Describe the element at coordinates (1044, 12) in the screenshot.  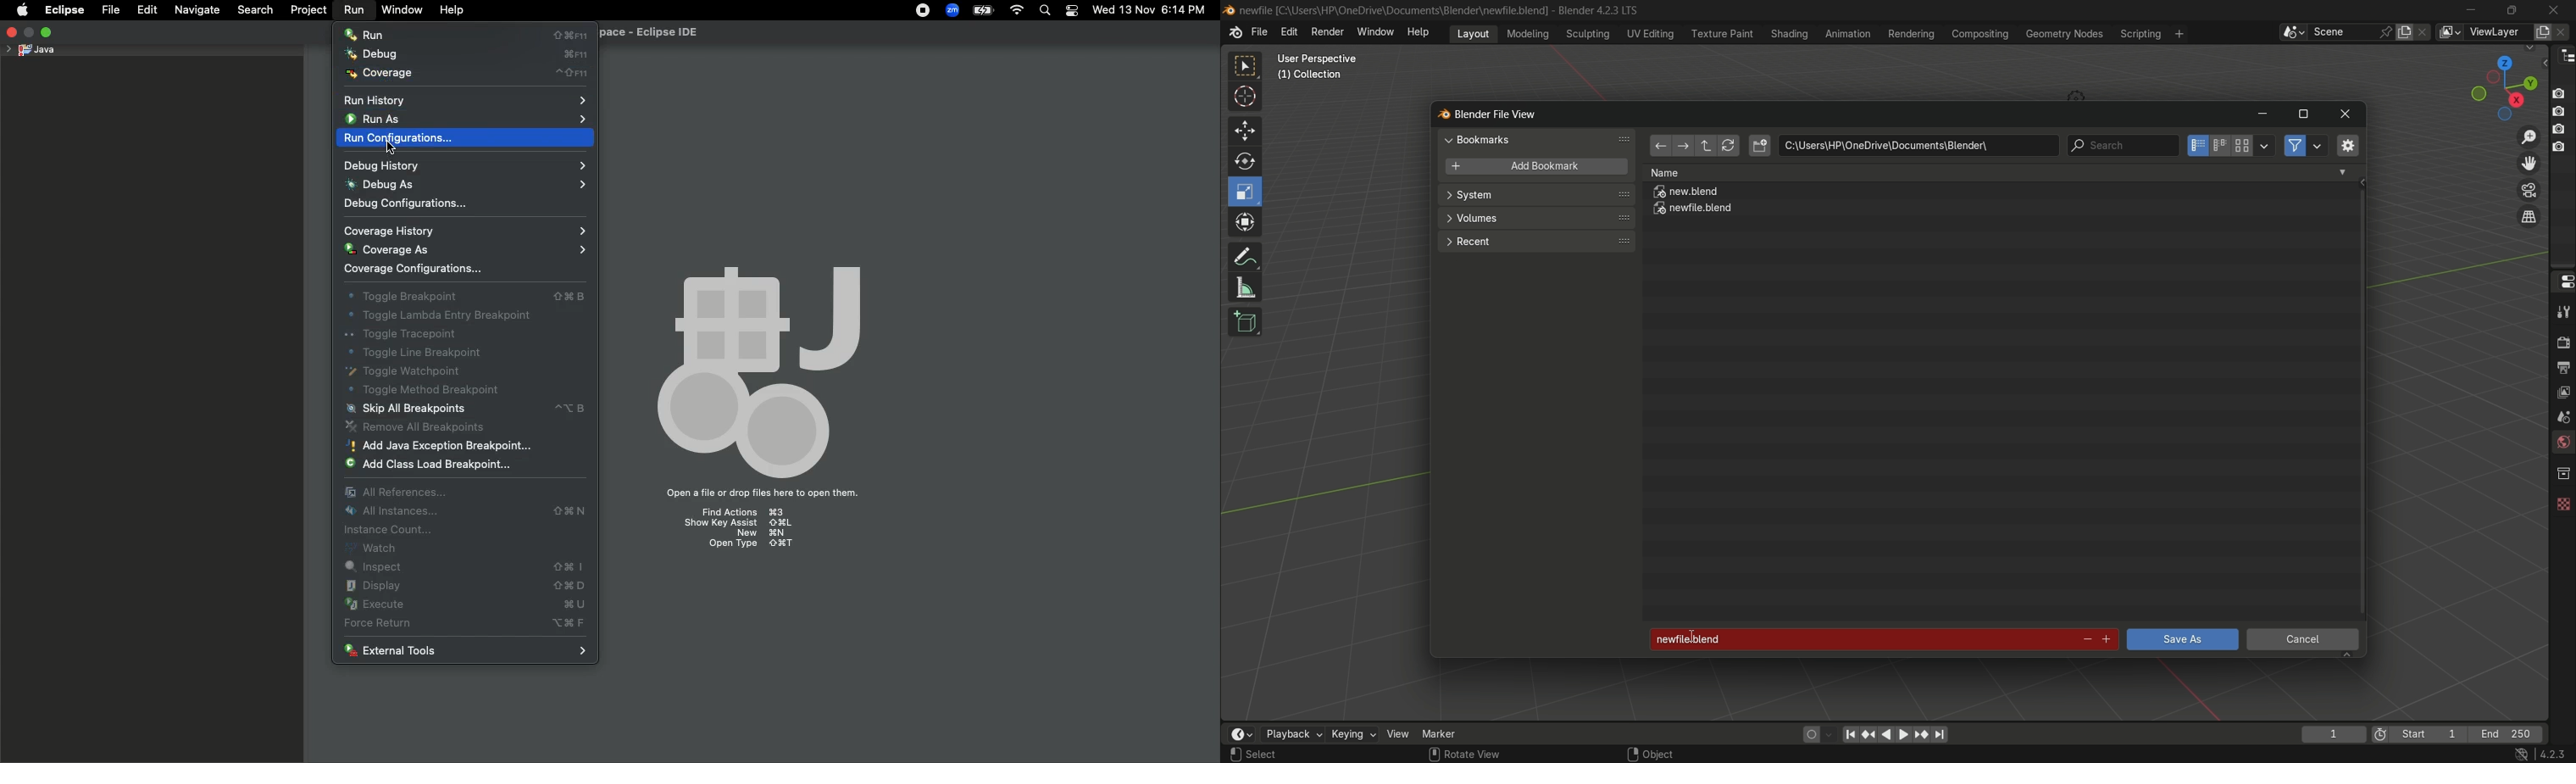
I see `Search` at that location.